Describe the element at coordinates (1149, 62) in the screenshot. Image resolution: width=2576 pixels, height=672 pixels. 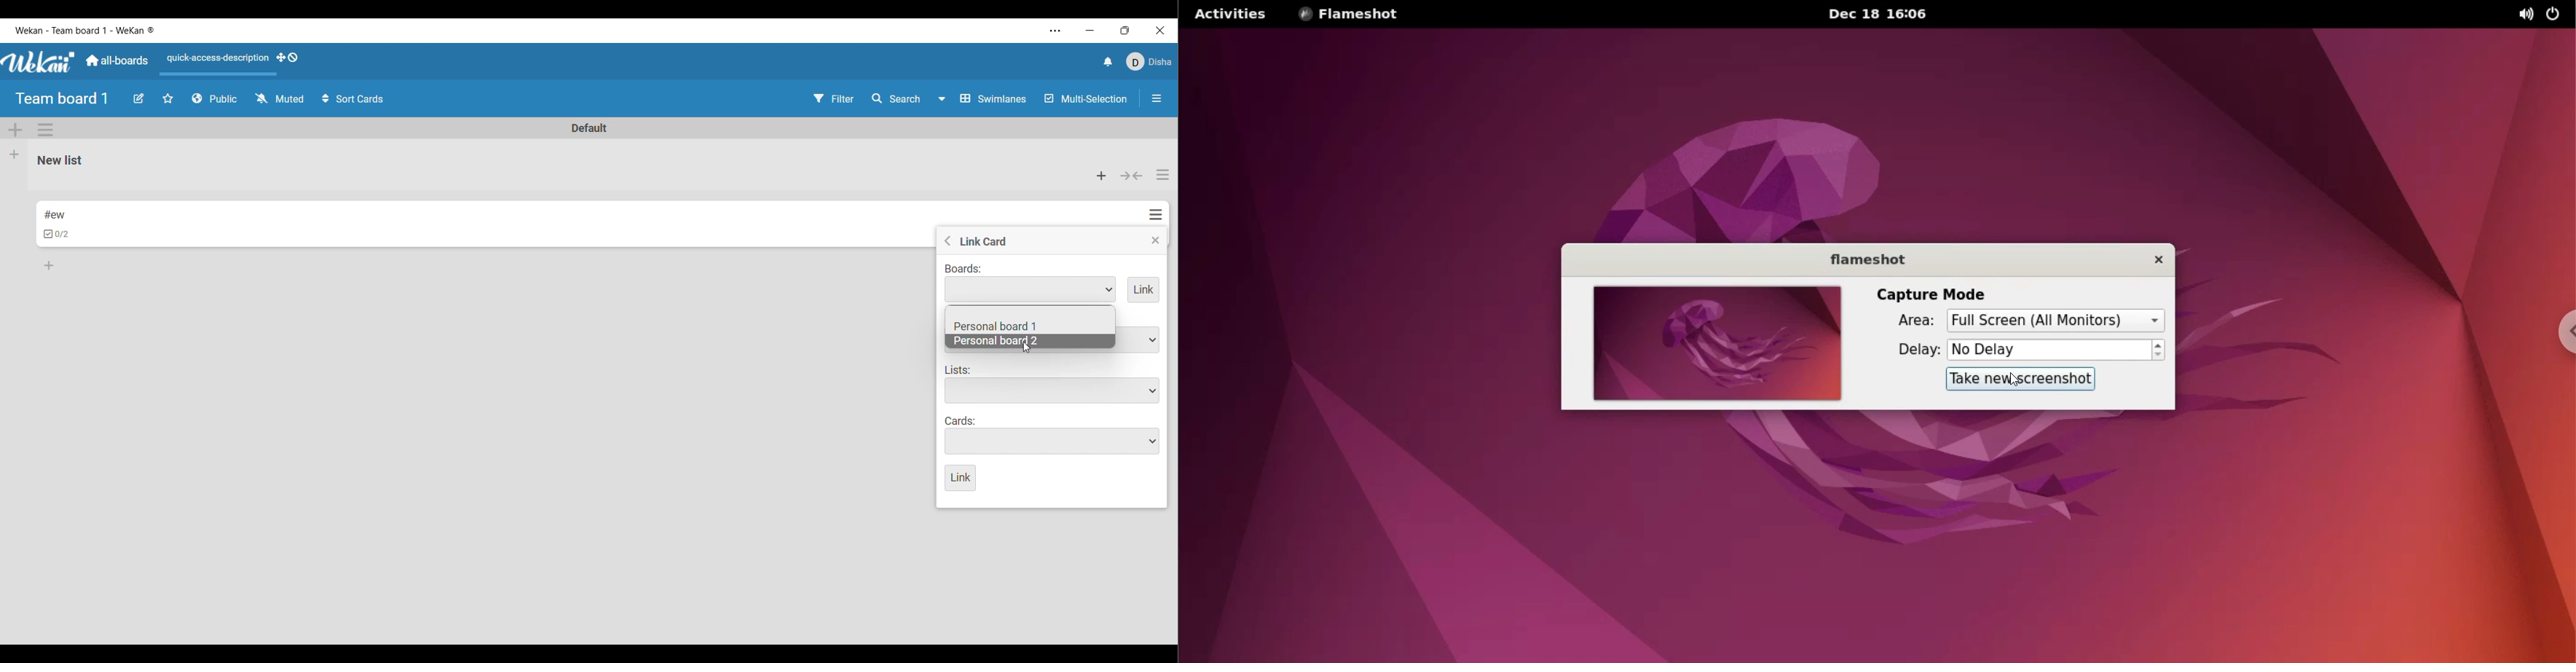
I see `Current account` at that location.